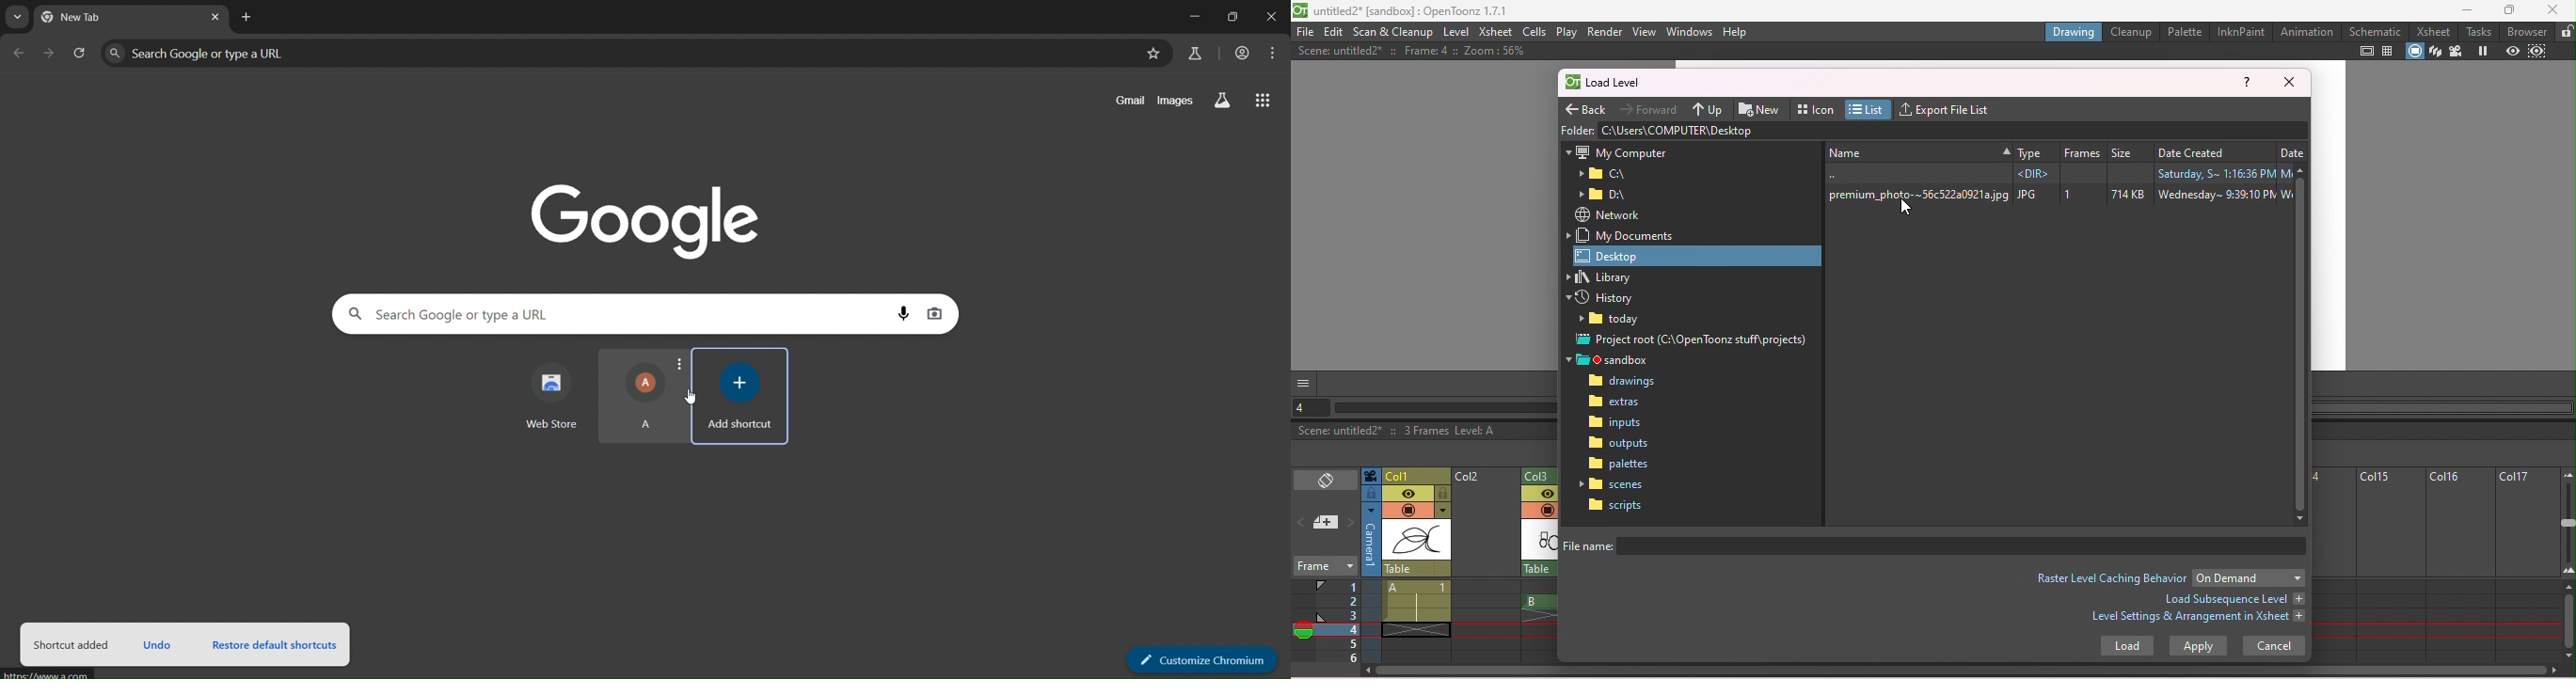  What do you see at coordinates (94, 19) in the screenshot?
I see `current page` at bounding box center [94, 19].